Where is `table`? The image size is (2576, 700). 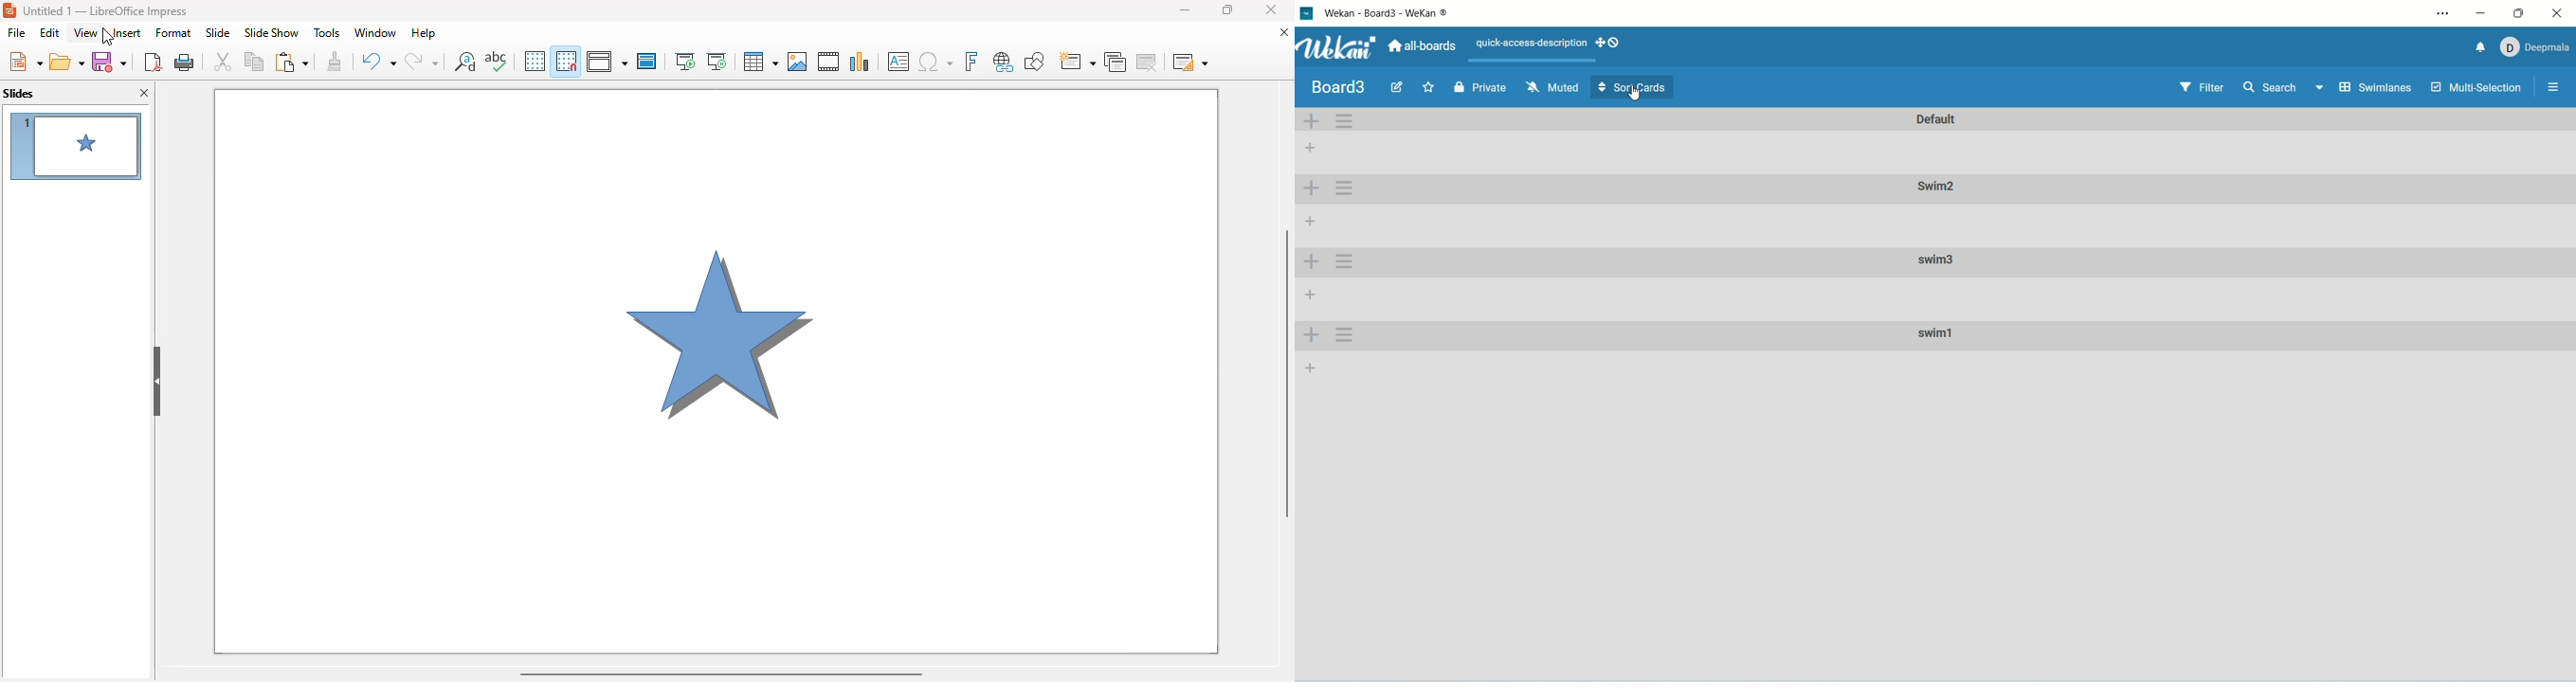
table is located at coordinates (759, 61).